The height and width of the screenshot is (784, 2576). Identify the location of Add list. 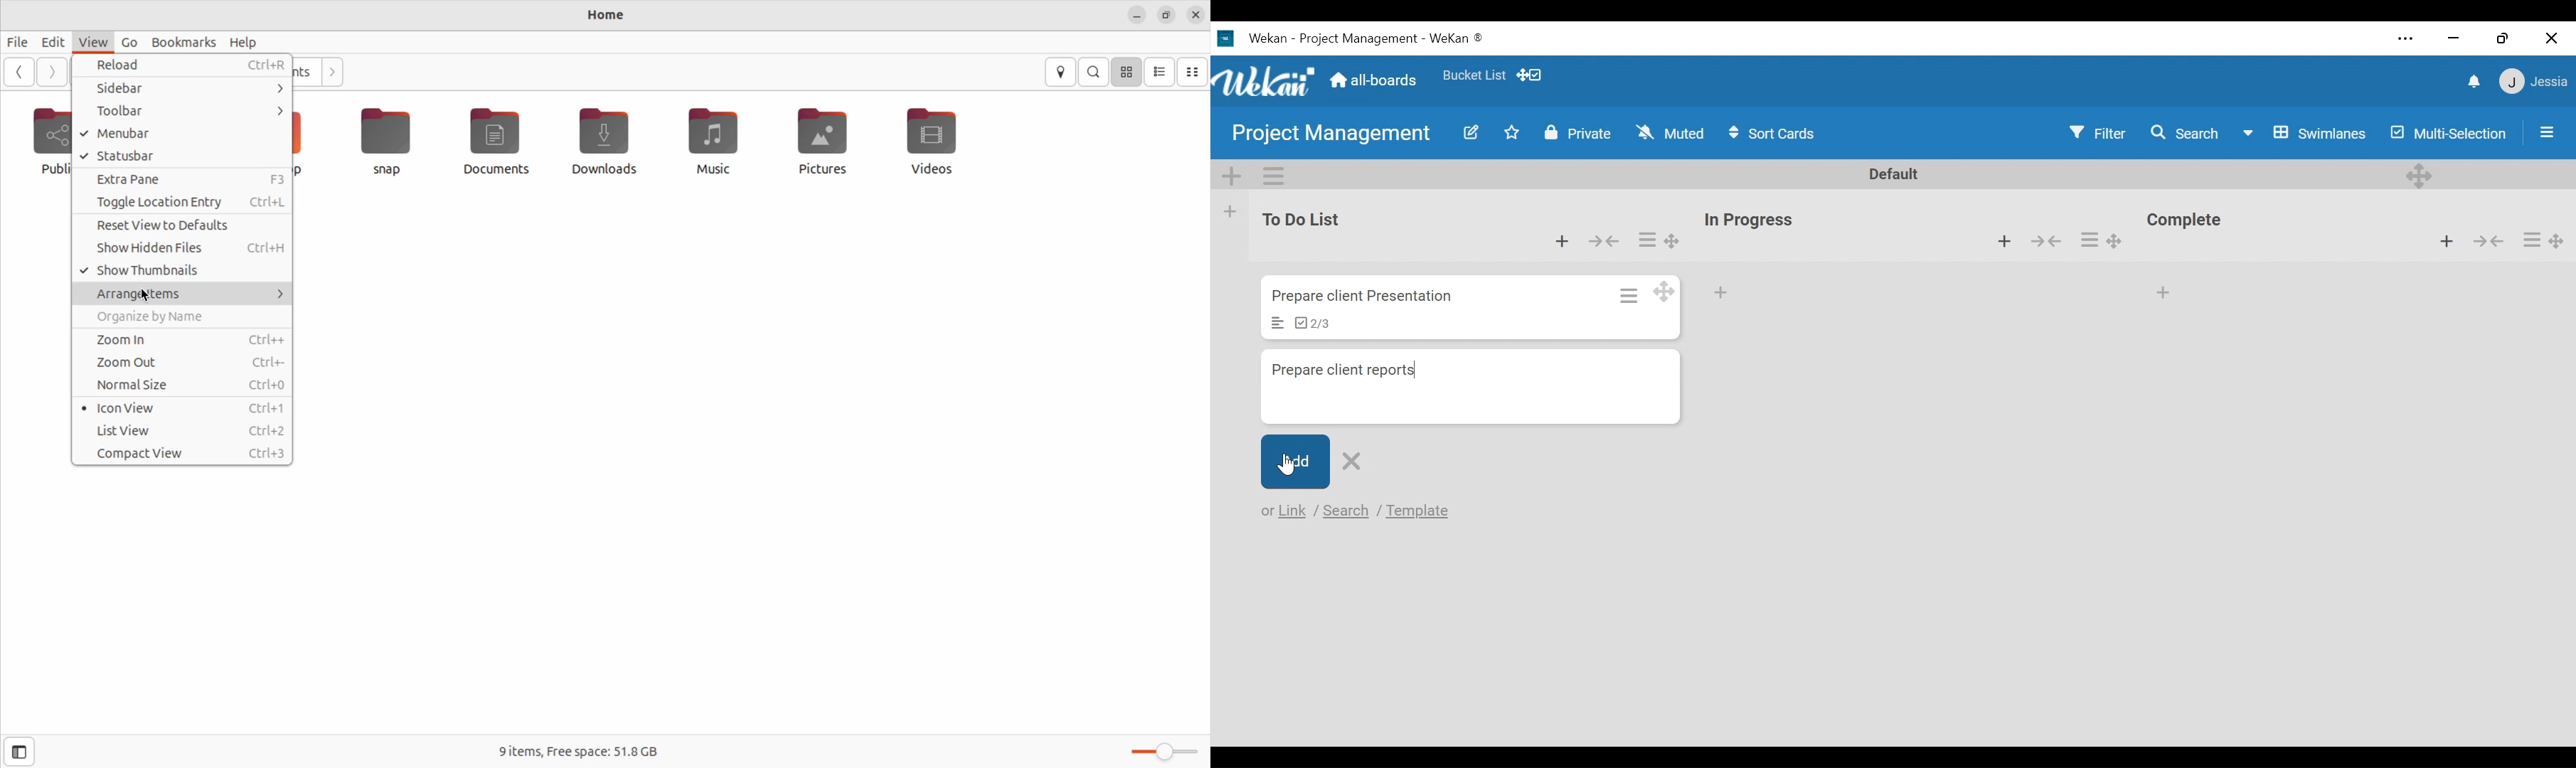
(1231, 211).